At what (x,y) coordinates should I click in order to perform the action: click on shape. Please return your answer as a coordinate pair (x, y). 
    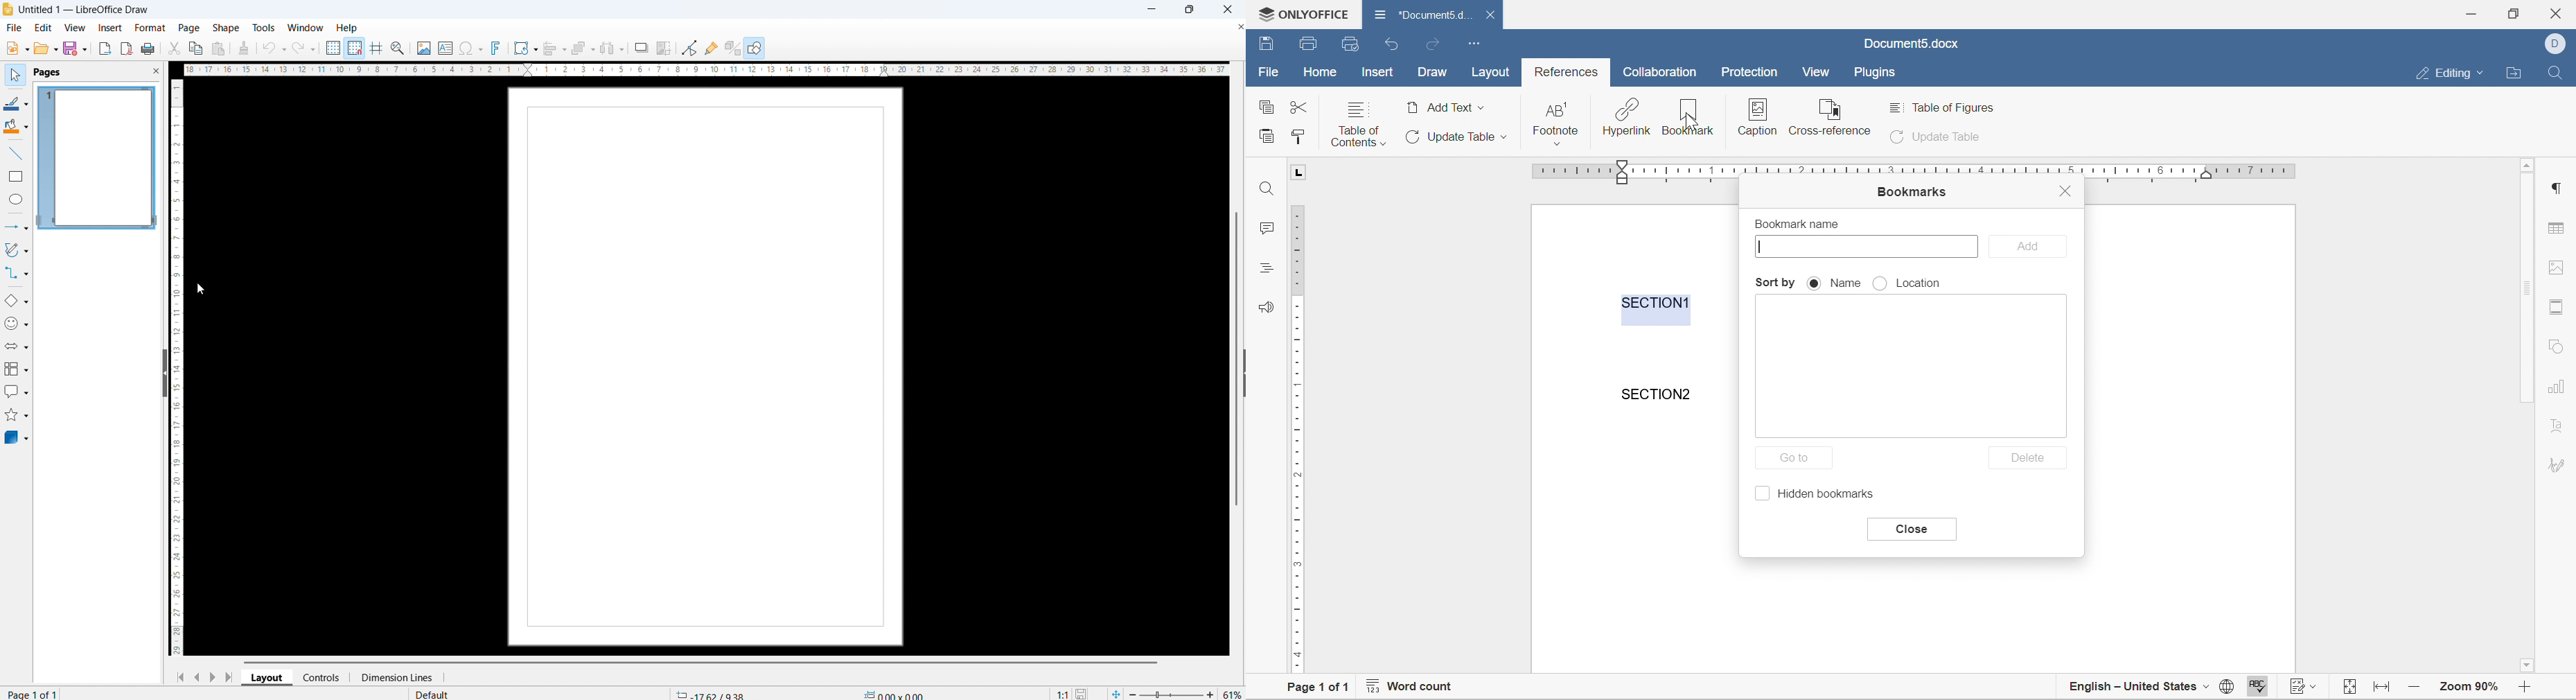
    Looking at the image, I should click on (226, 28).